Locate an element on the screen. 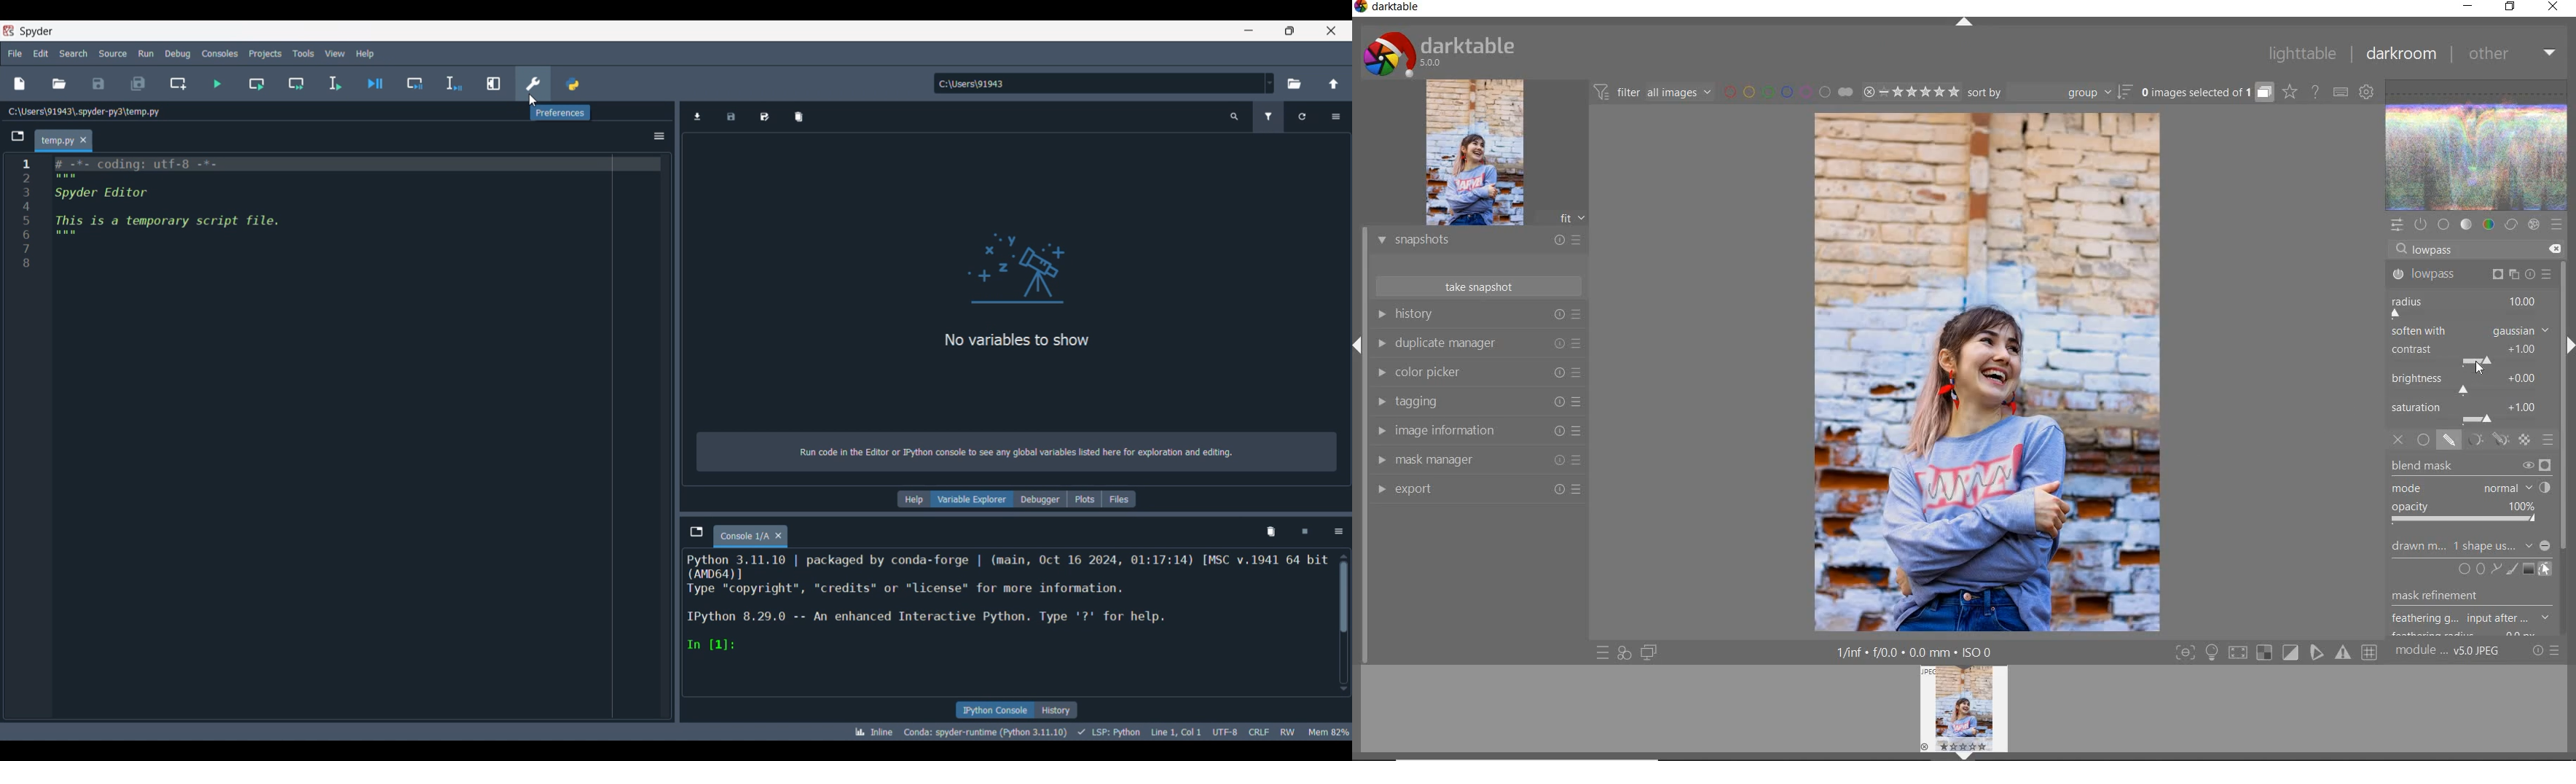  show only active modules is located at coordinates (2421, 225).